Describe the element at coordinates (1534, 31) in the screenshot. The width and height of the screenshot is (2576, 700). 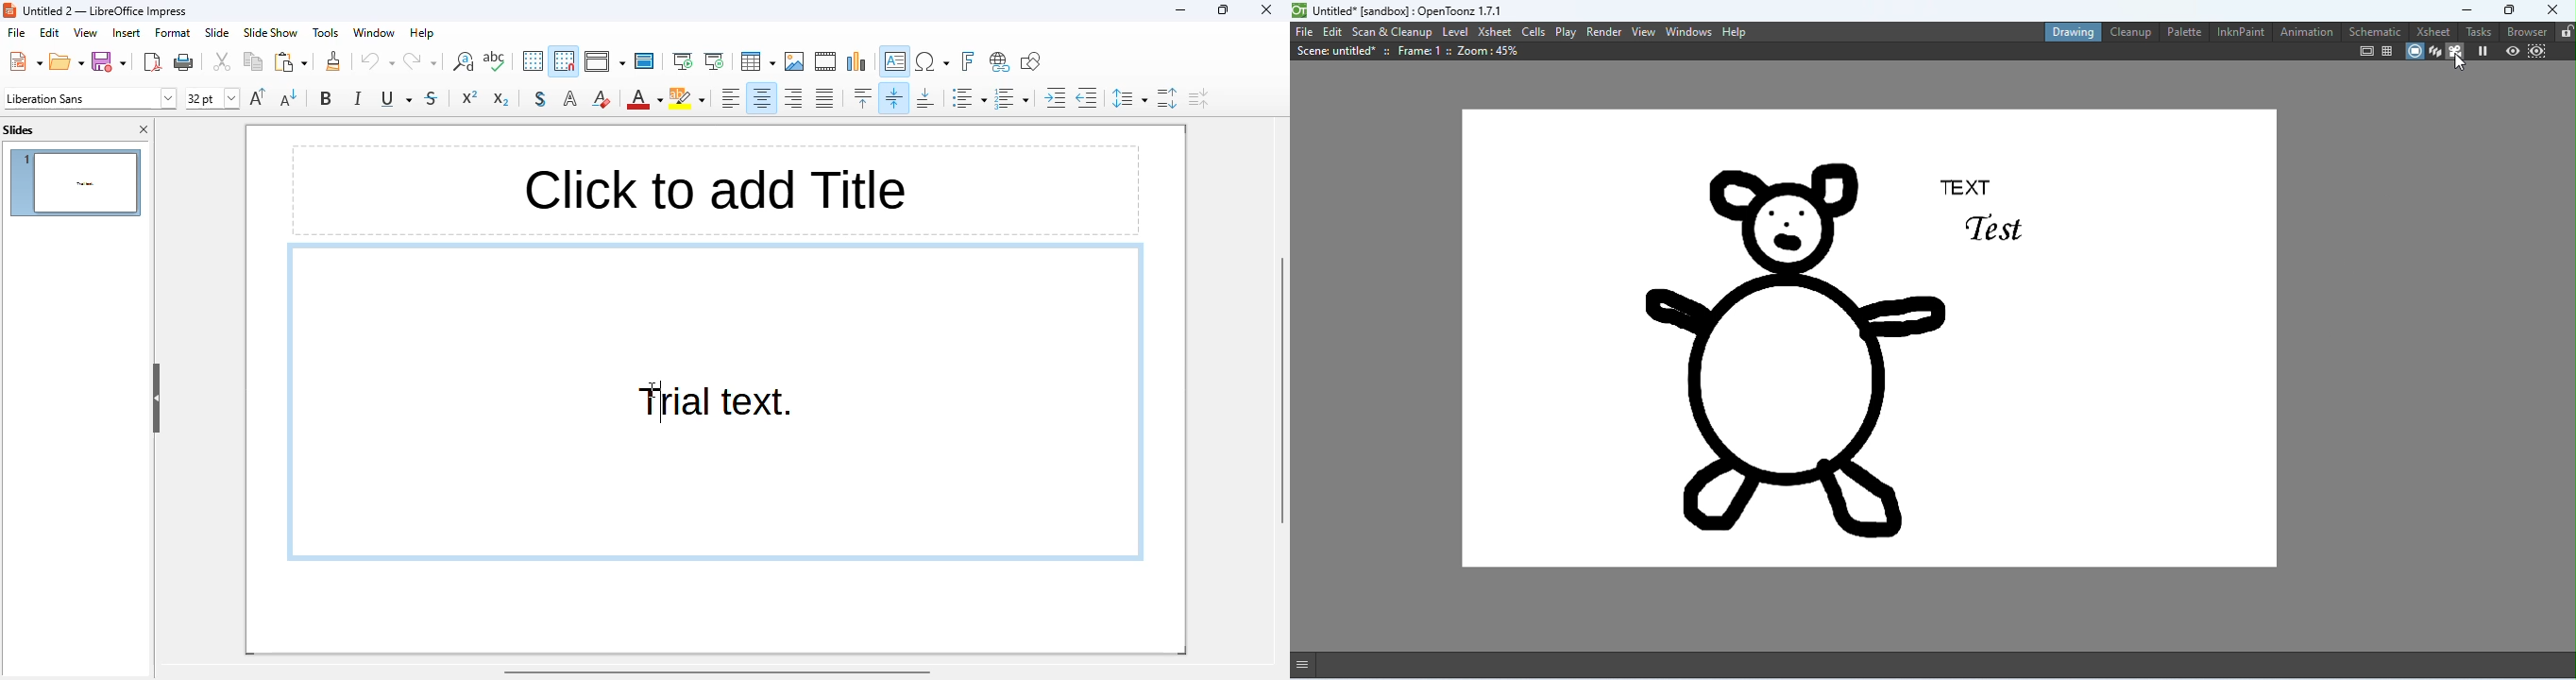
I see `cells` at that location.